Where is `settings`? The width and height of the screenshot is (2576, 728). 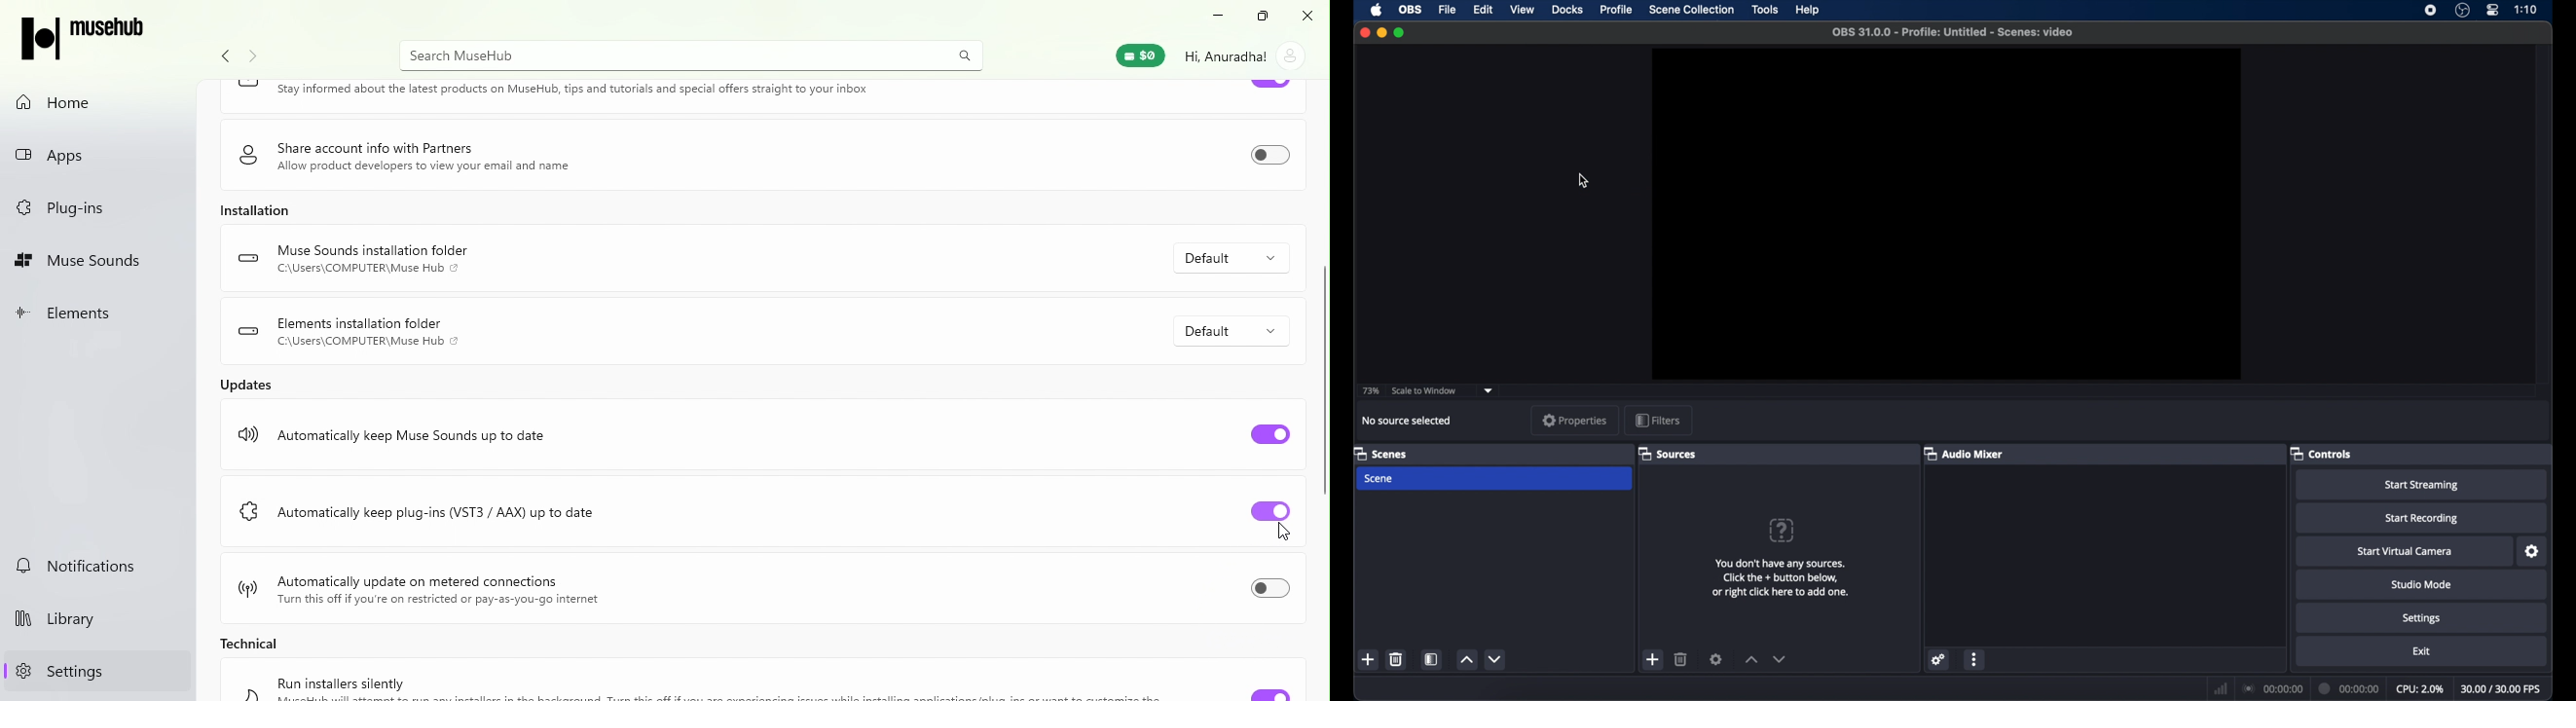
settings is located at coordinates (2423, 619).